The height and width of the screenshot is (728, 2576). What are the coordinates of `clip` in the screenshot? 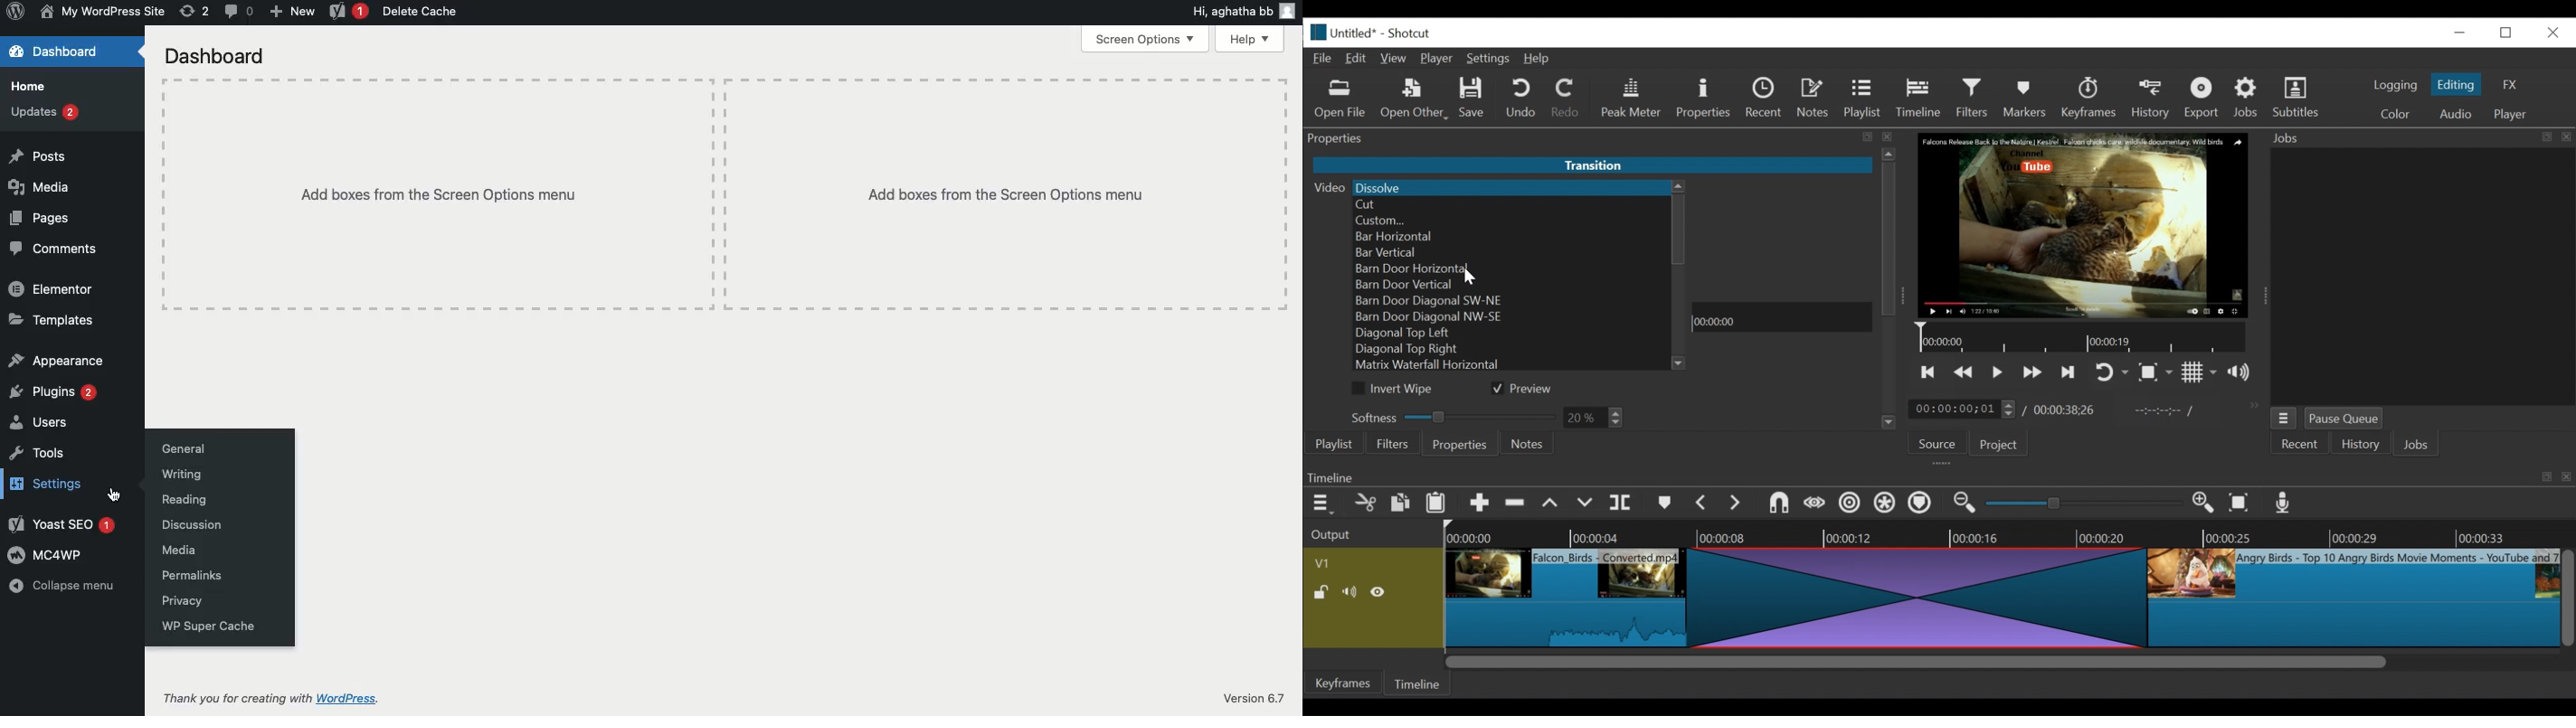 It's located at (1569, 594).